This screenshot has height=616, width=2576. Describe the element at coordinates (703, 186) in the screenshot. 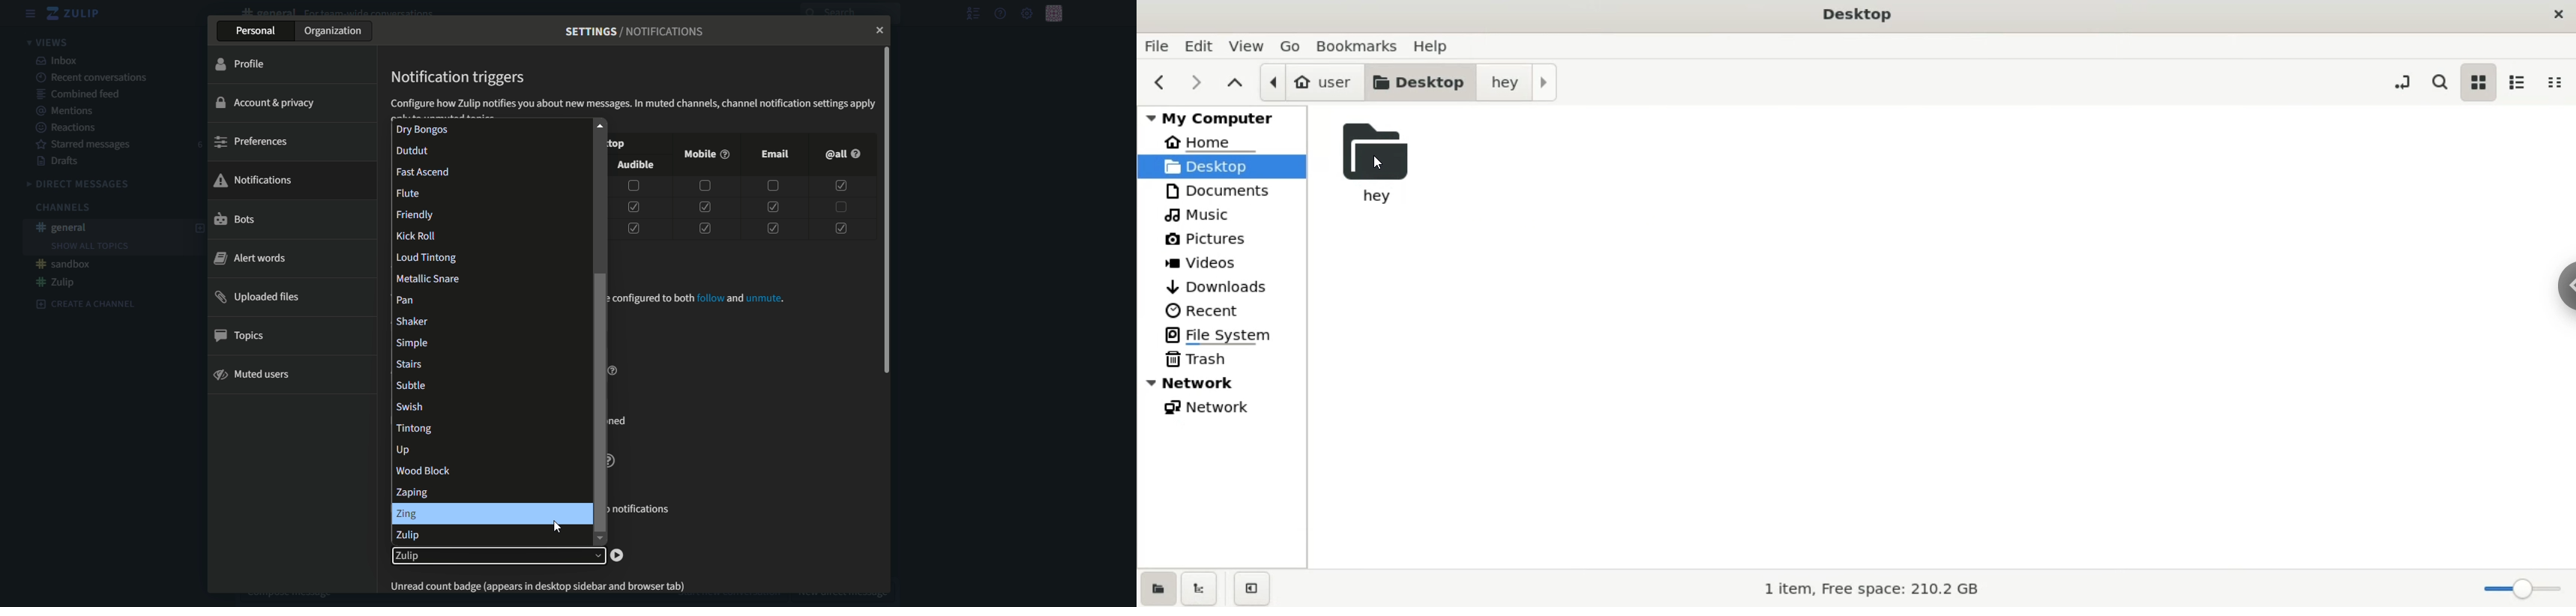

I see `checkbox` at that location.